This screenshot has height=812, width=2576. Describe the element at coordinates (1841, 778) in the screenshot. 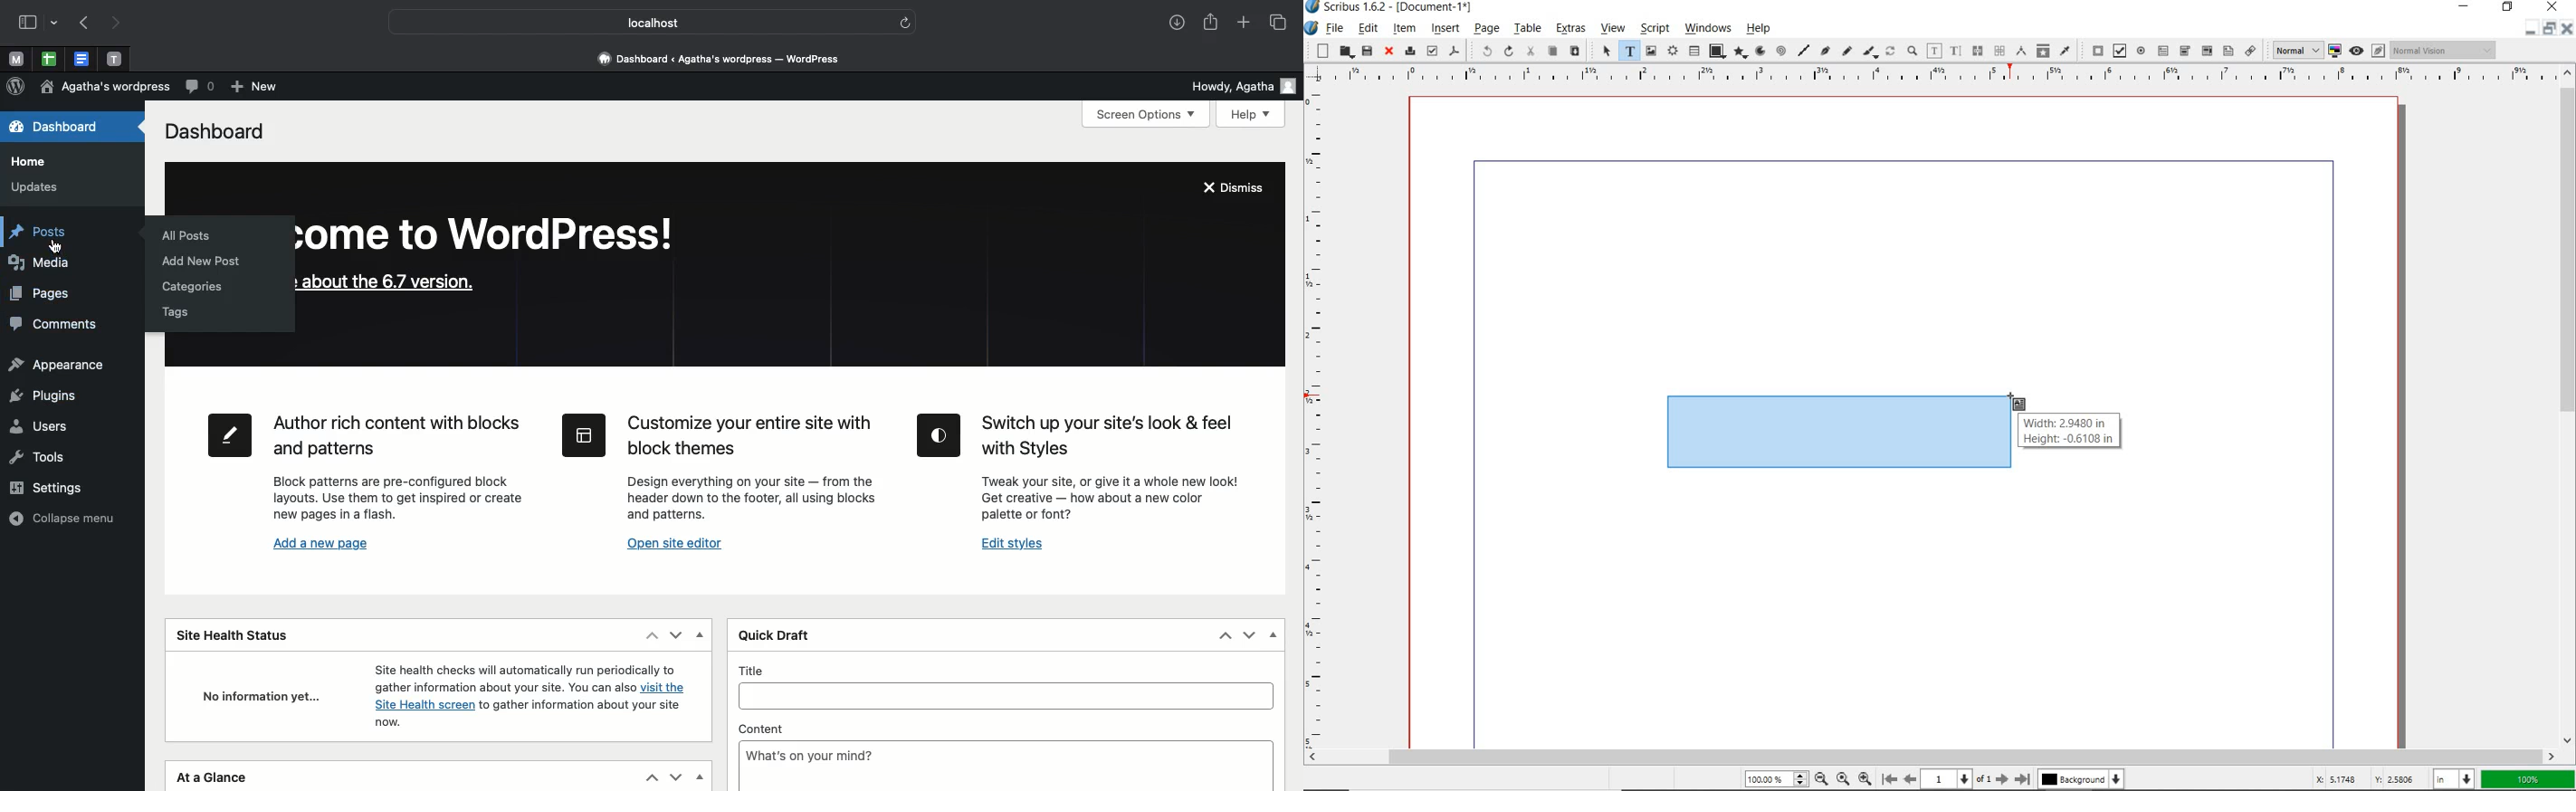

I see `Zoom to 100%` at that location.